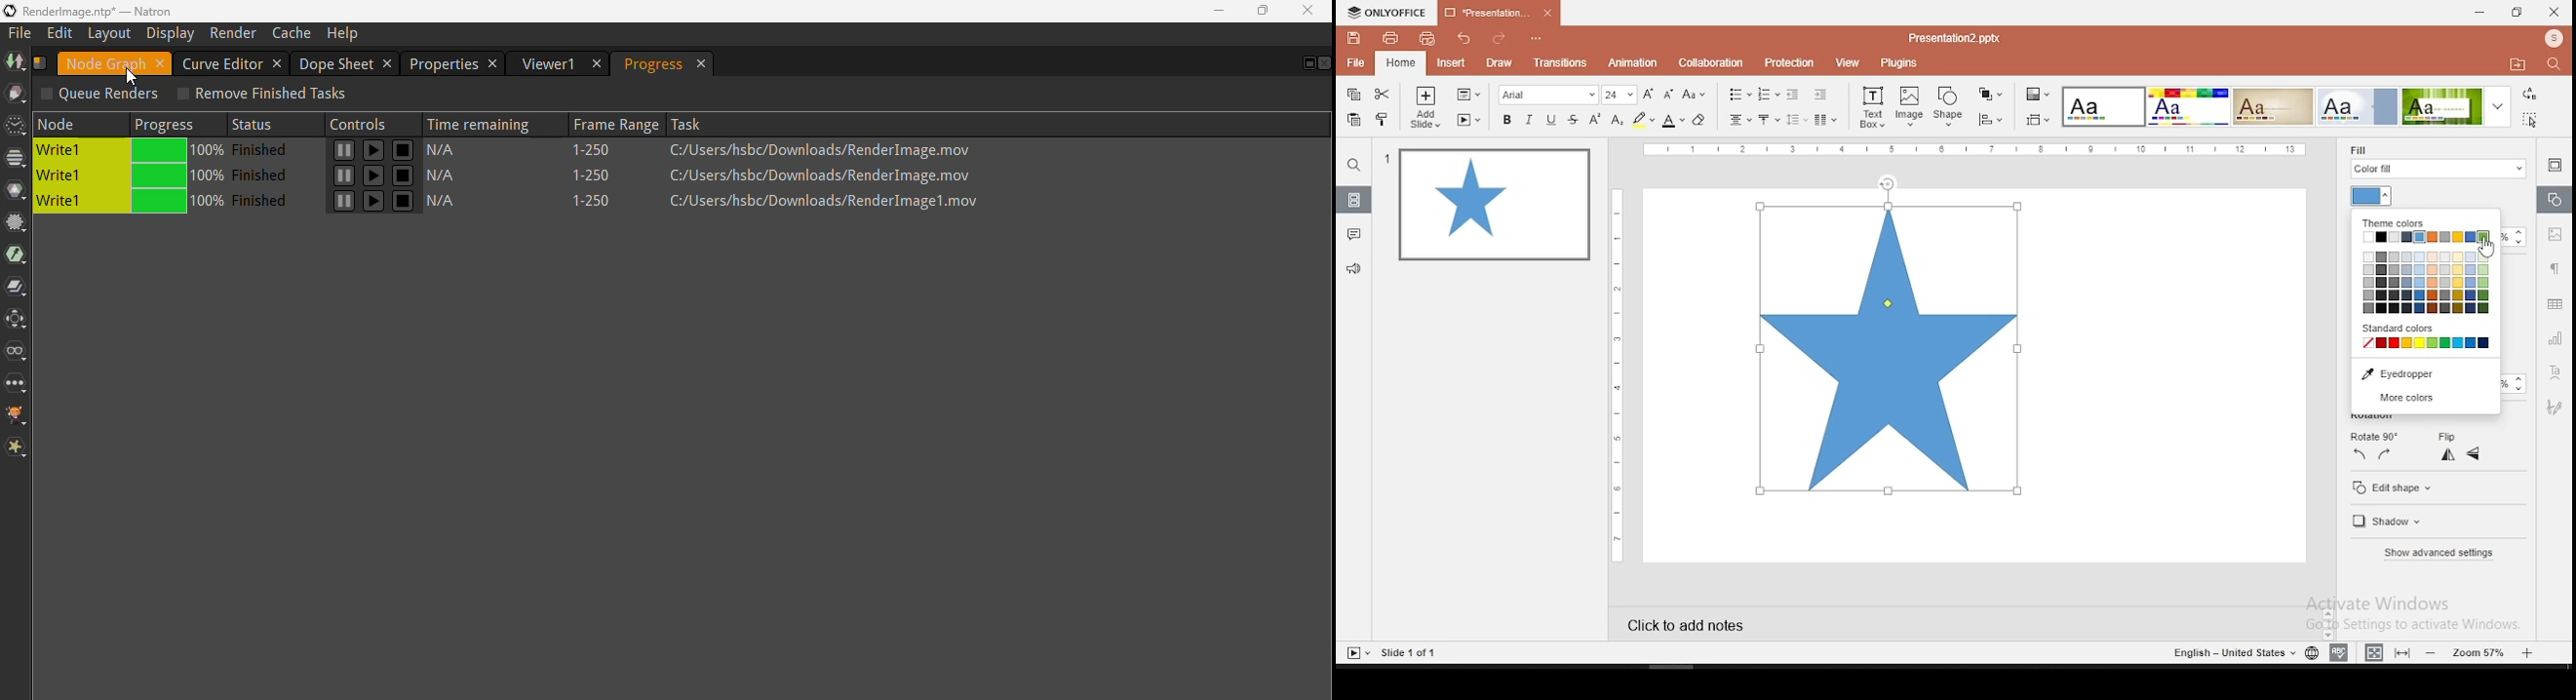 The height and width of the screenshot is (700, 2576). I want to click on text box, so click(1872, 106).